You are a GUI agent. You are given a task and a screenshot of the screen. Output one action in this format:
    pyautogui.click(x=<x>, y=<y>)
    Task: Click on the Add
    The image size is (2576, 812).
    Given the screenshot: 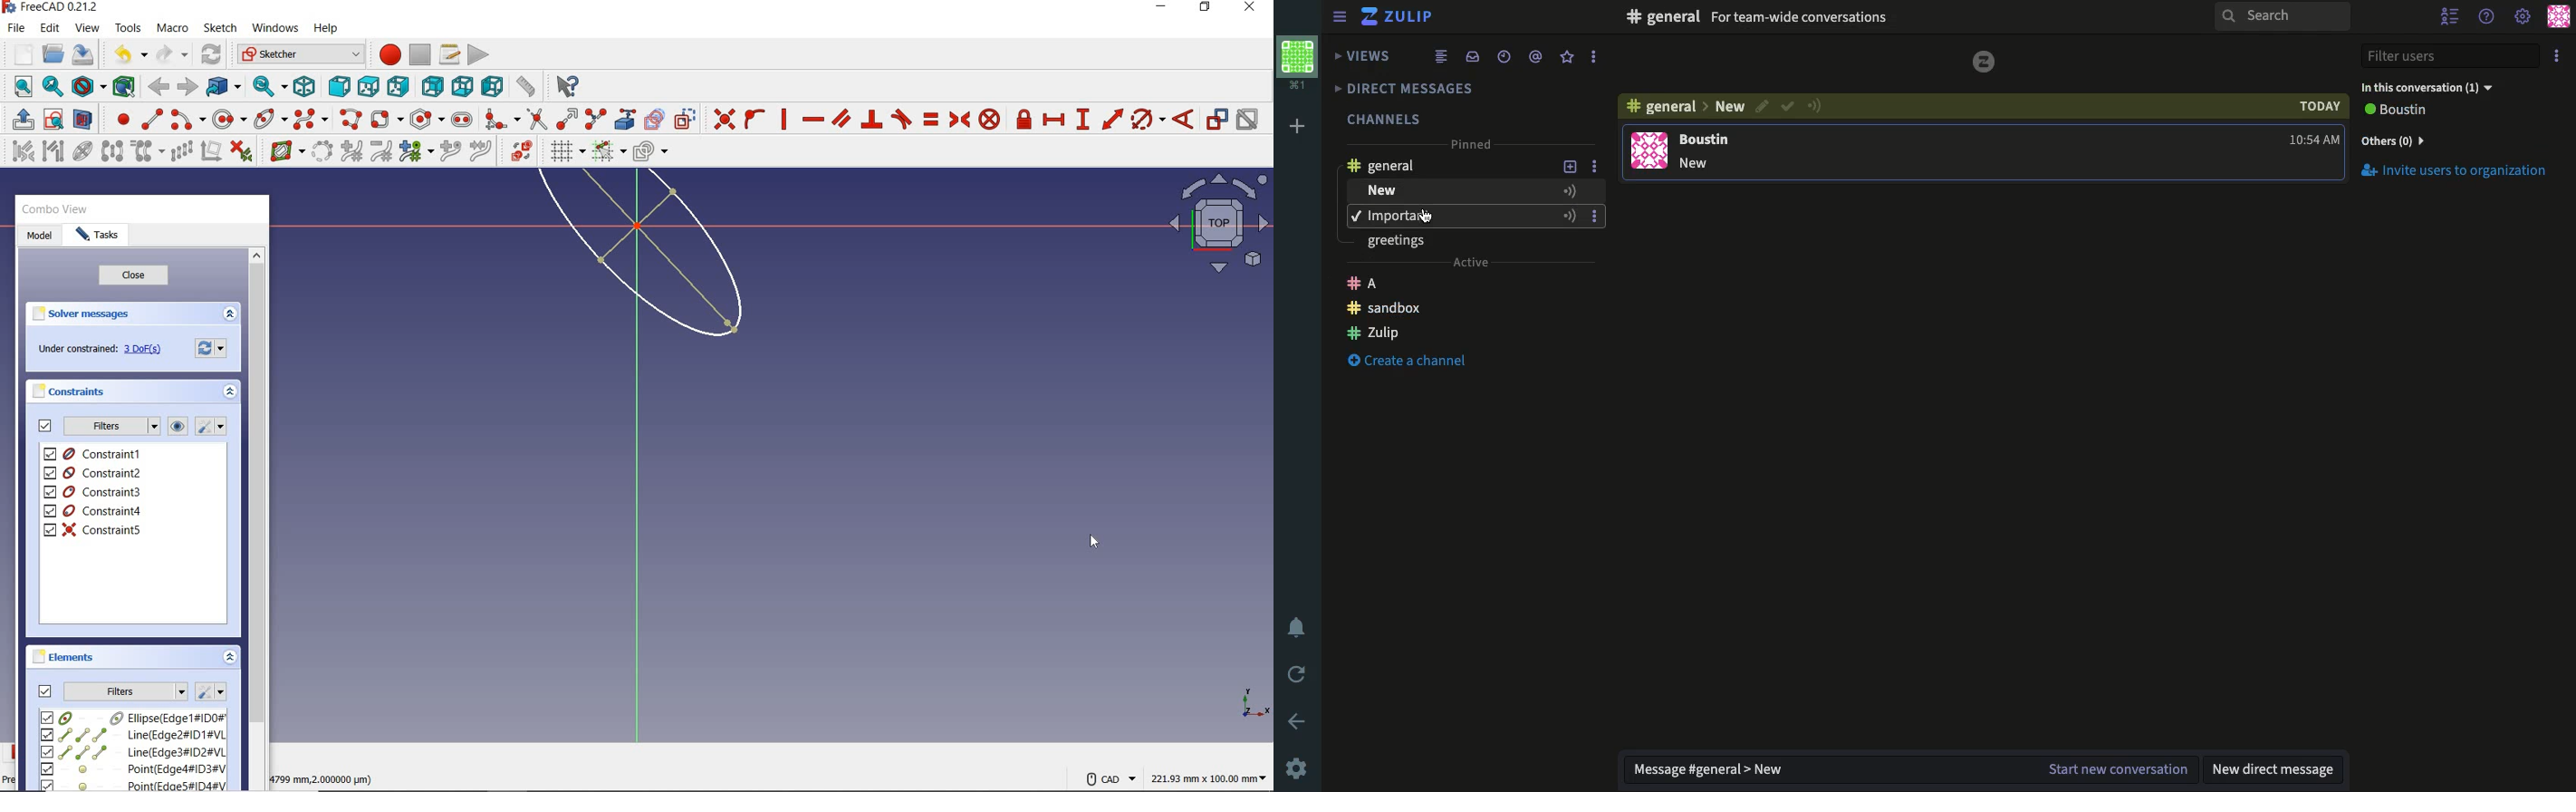 What is the action you would take?
    pyautogui.click(x=1300, y=124)
    